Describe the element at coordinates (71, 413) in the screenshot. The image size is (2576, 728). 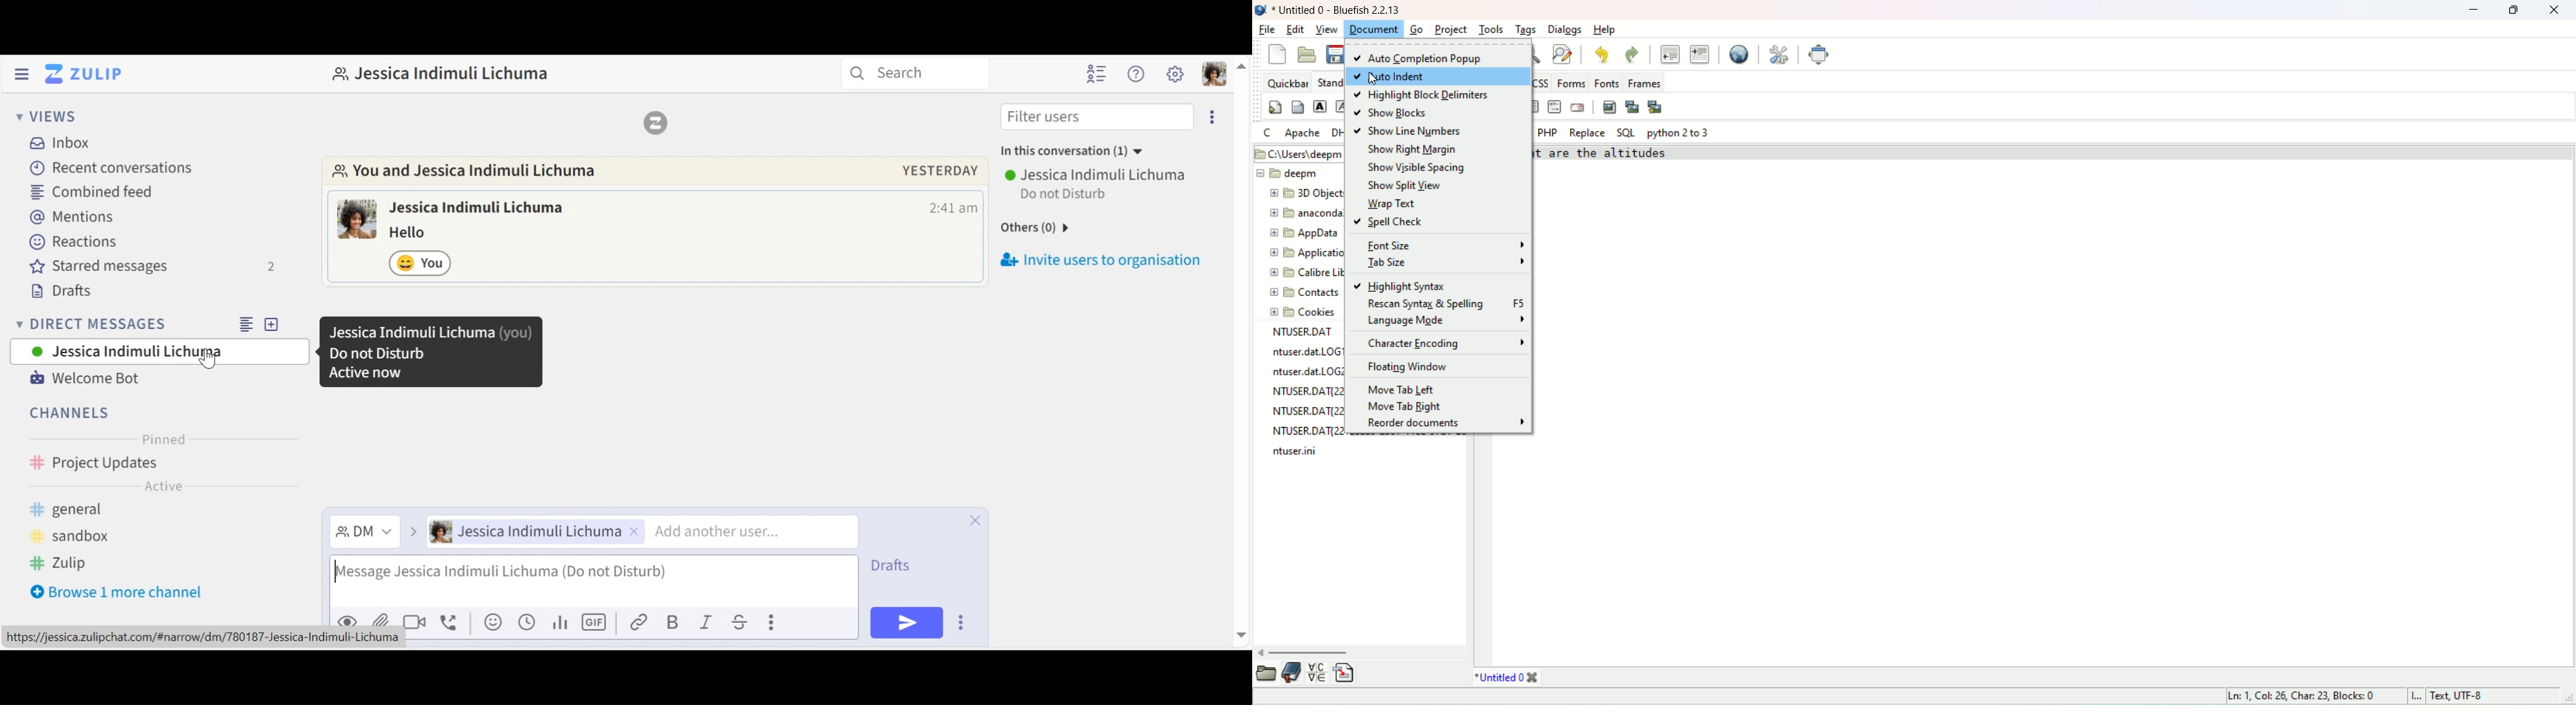
I see `Channel` at that location.